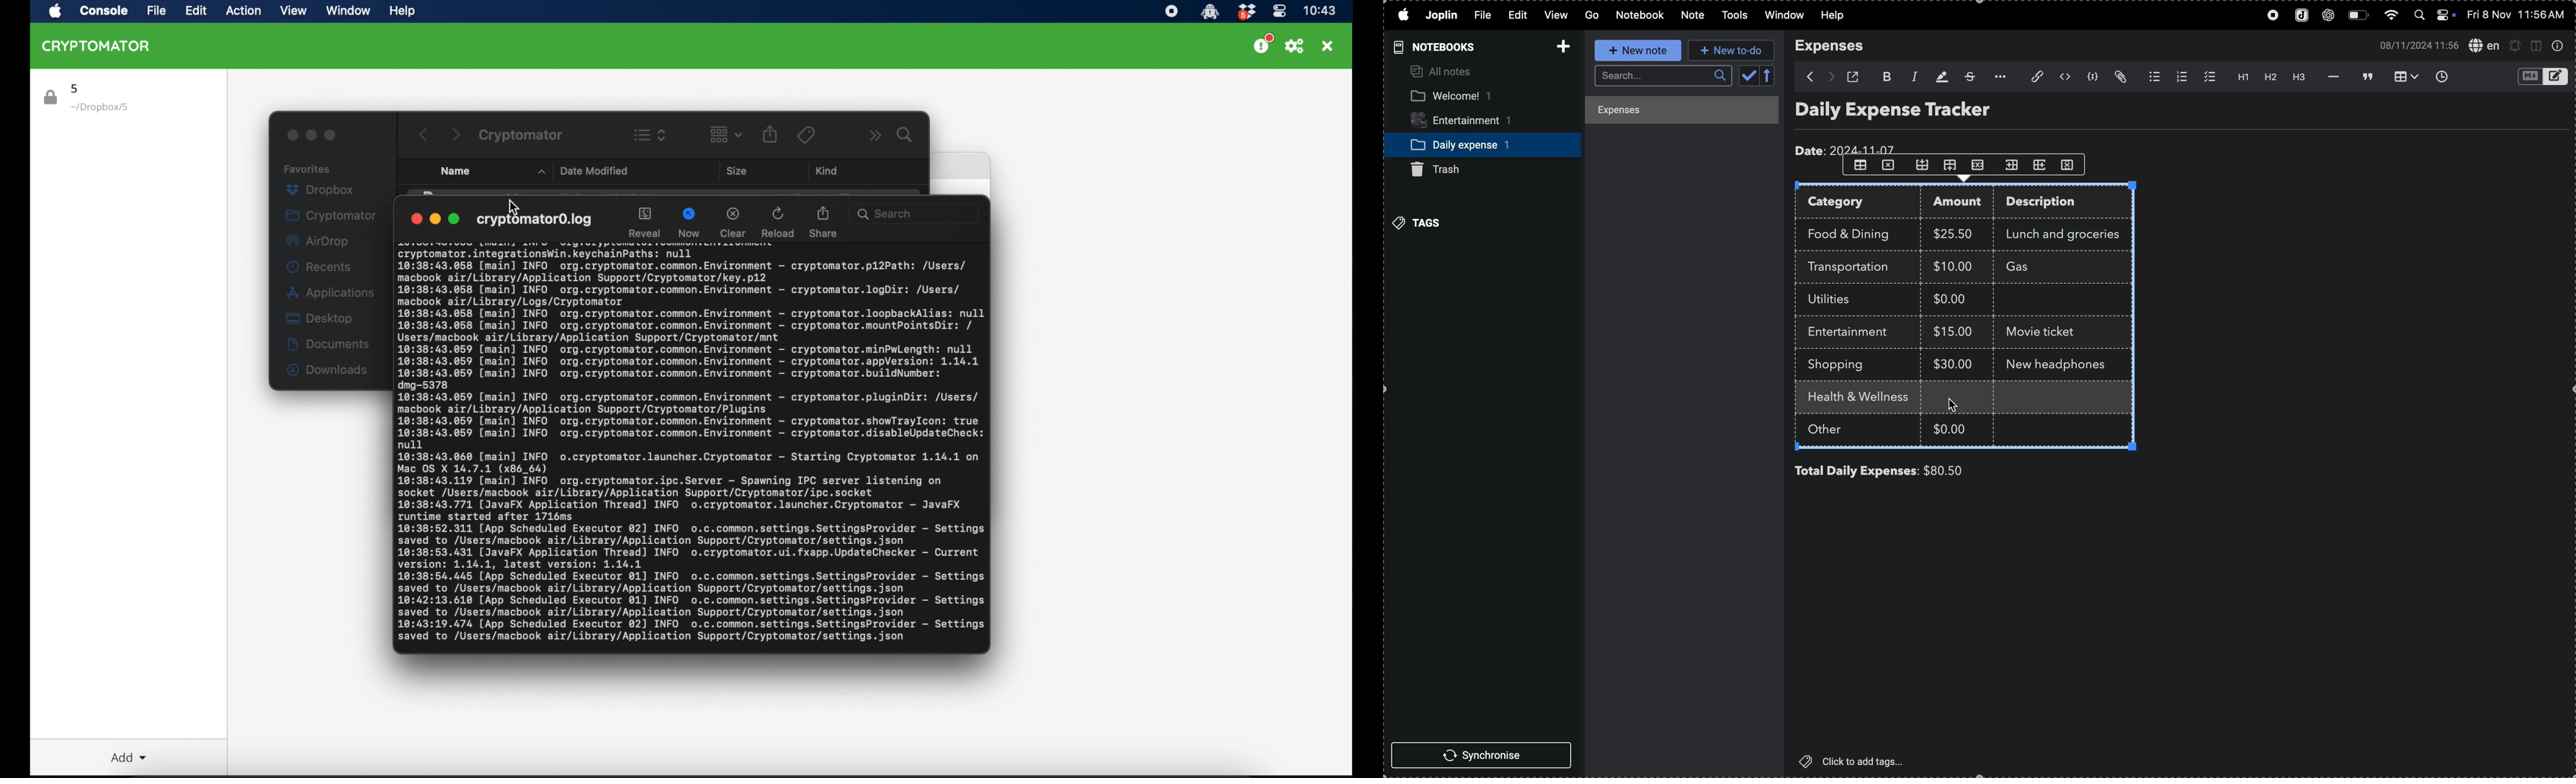 This screenshot has width=2576, height=784. I want to click on downloads, so click(328, 370).